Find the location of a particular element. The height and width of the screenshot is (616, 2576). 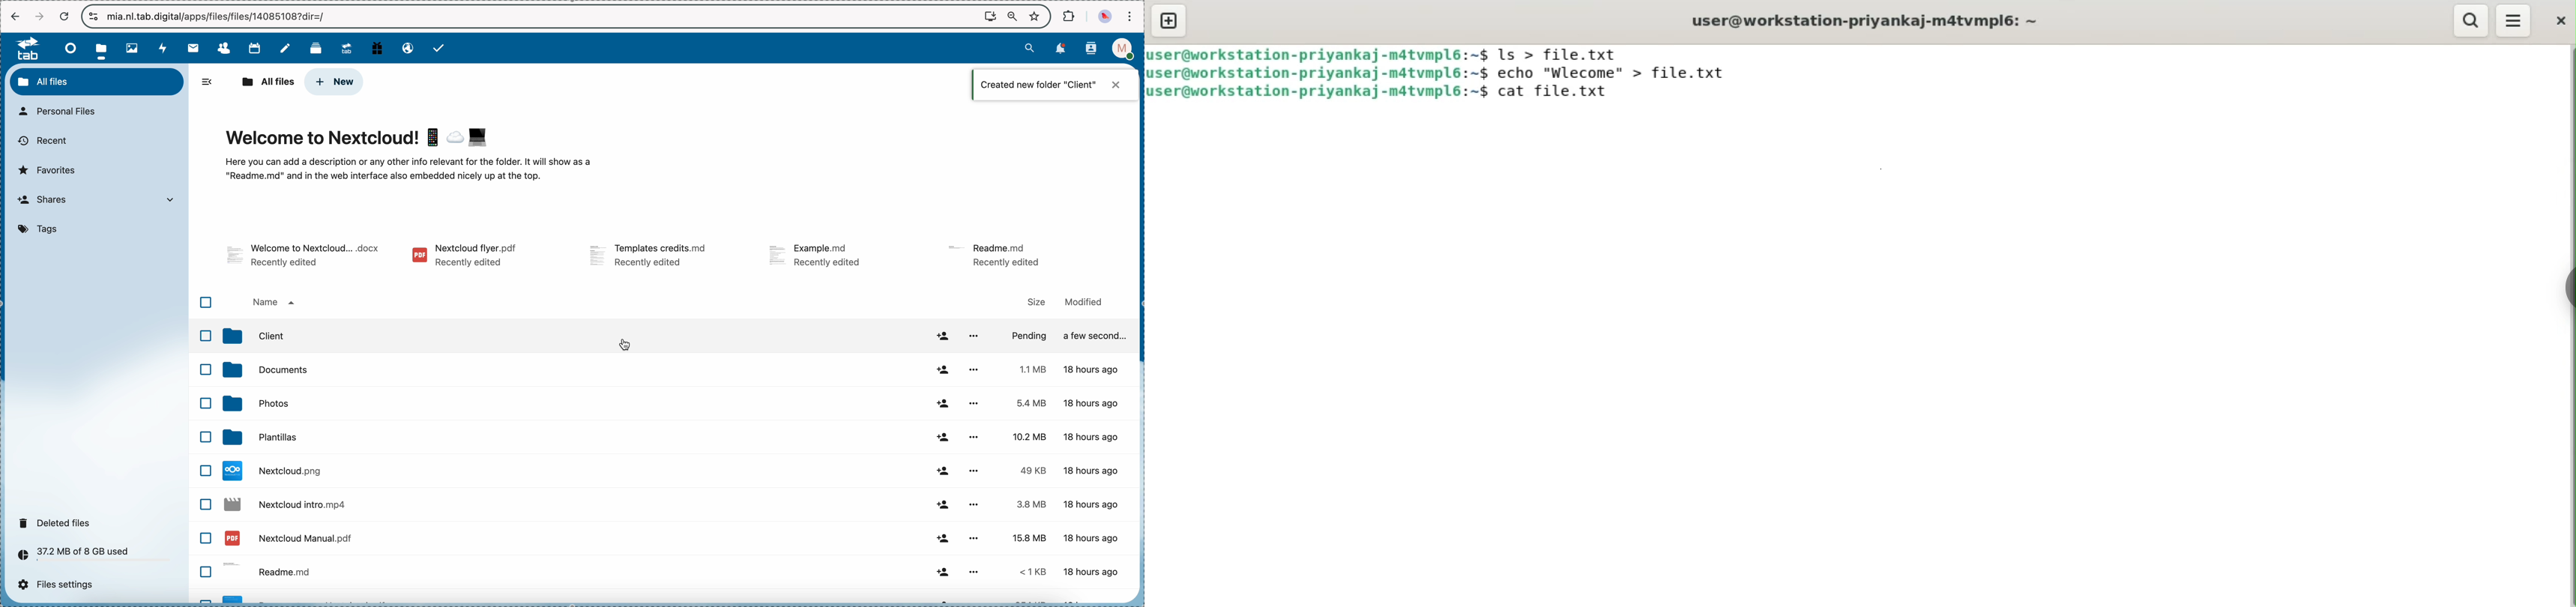

more options is located at coordinates (976, 571).